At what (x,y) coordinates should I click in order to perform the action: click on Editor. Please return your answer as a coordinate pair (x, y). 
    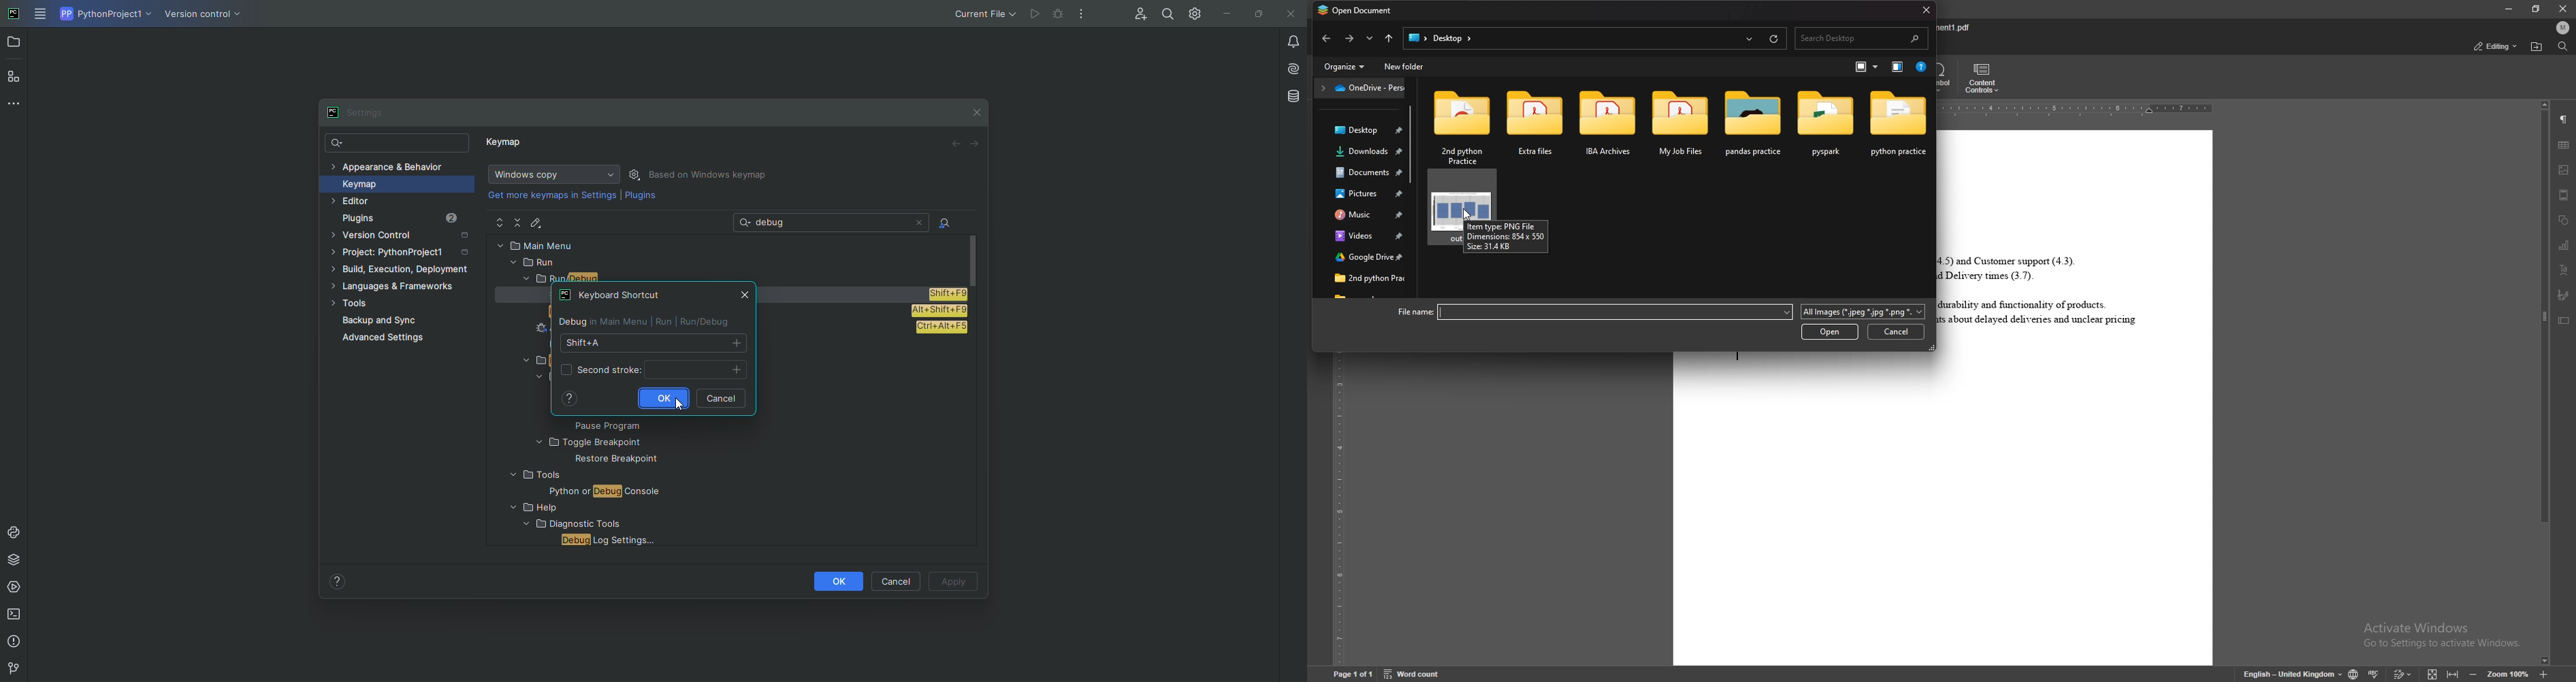
    Looking at the image, I should click on (380, 201).